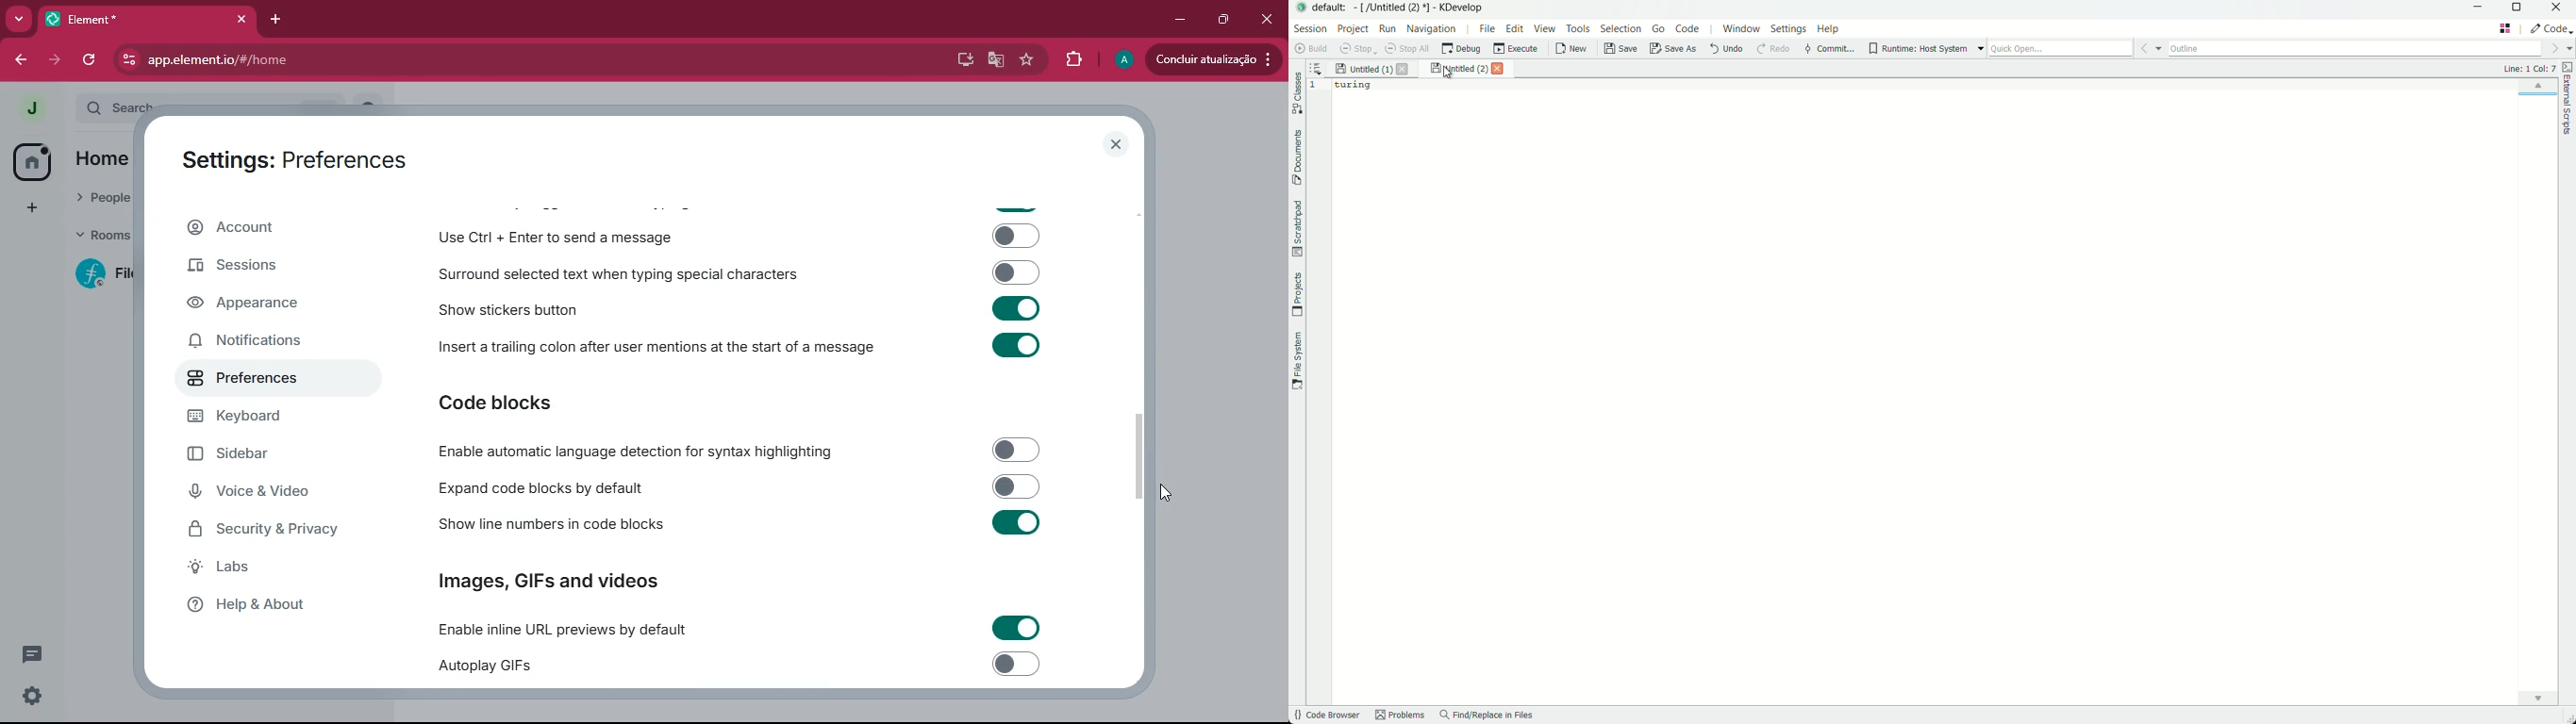  I want to click on cursor, so click(1172, 493).